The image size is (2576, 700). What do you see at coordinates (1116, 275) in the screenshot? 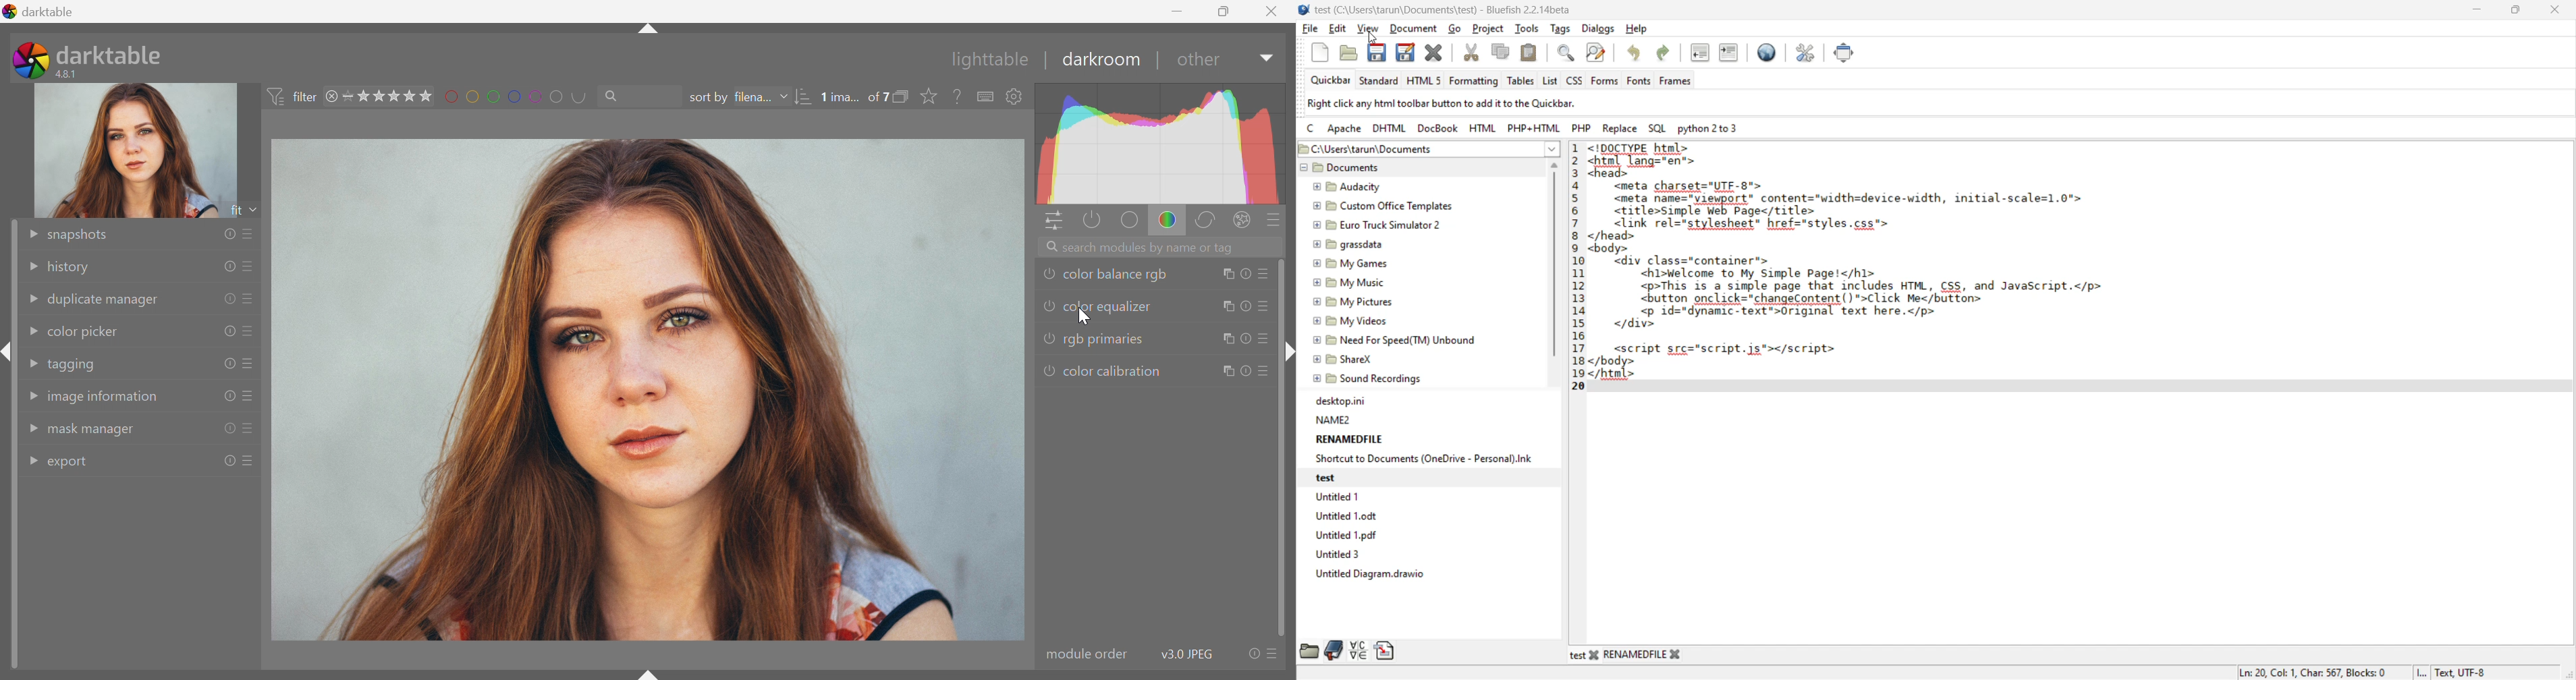
I see `color balance rgb` at bounding box center [1116, 275].